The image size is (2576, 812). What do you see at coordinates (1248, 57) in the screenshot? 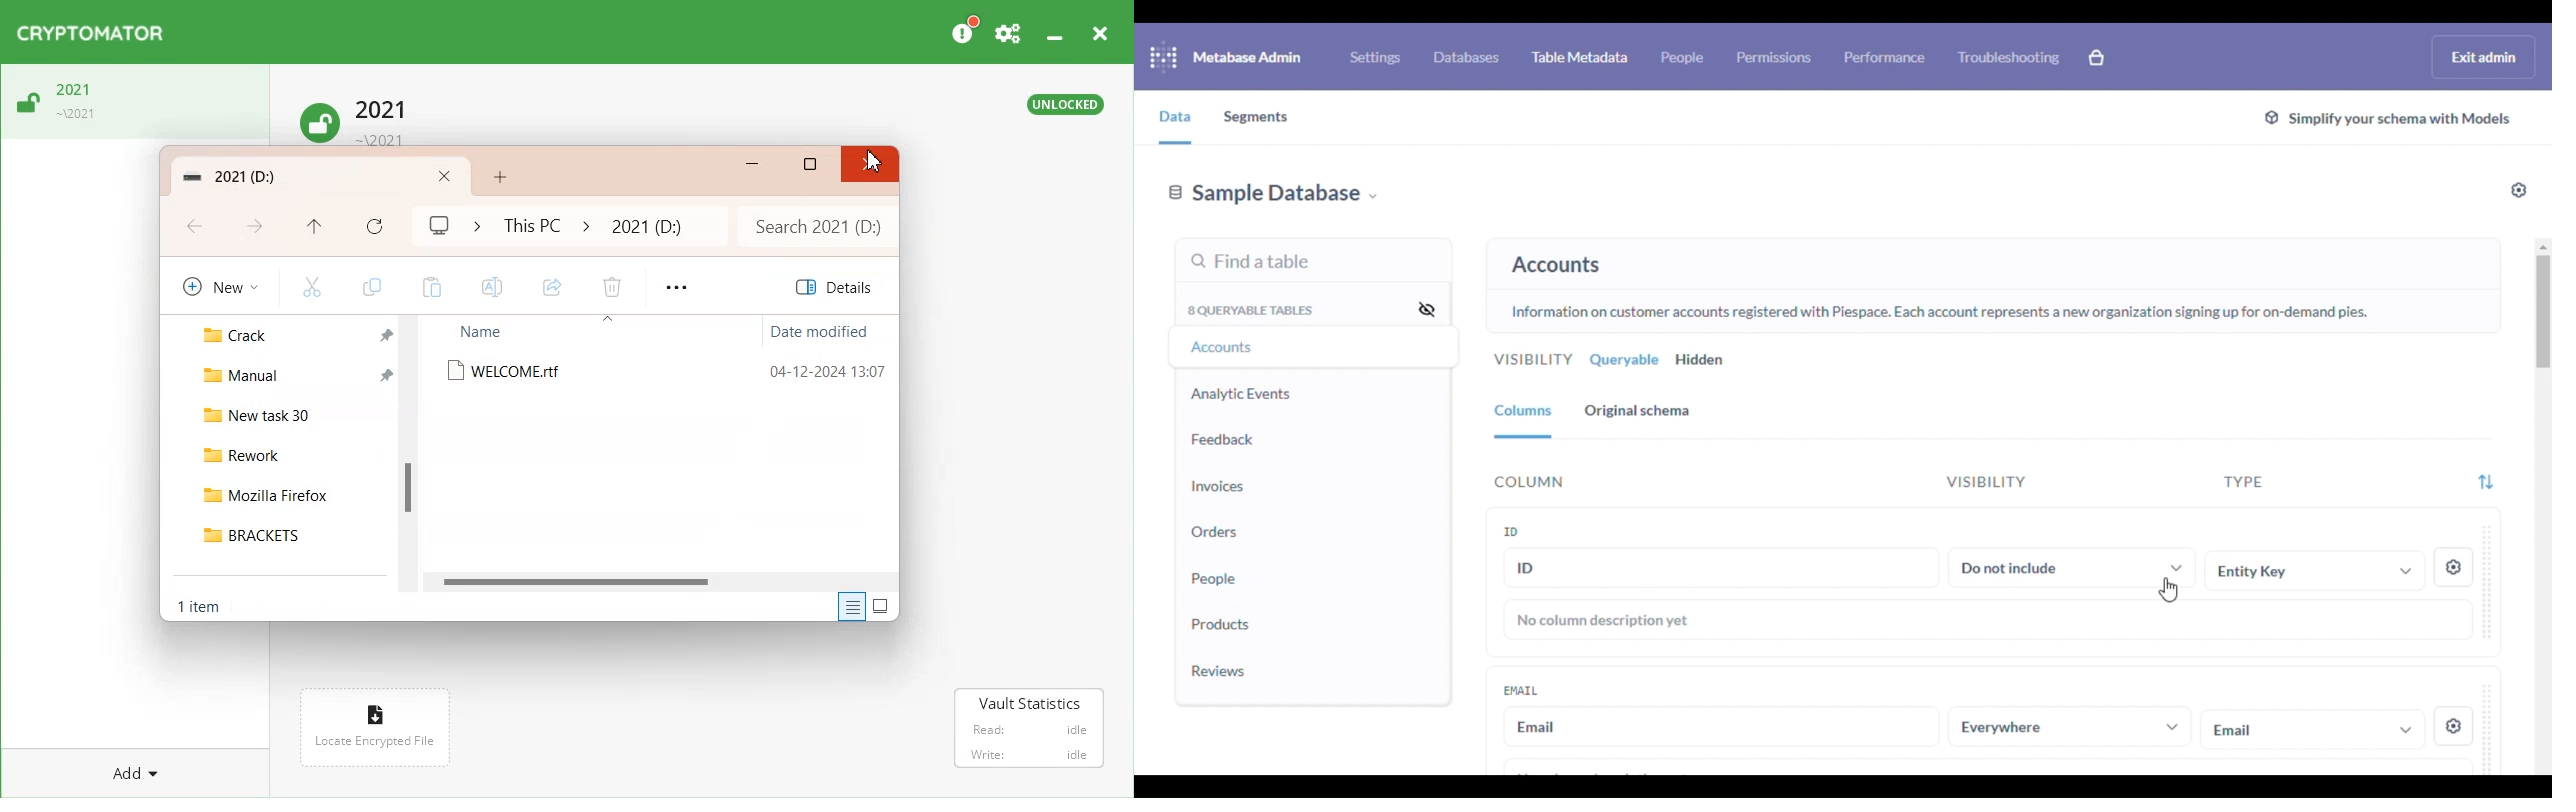
I see `metabase admin` at bounding box center [1248, 57].